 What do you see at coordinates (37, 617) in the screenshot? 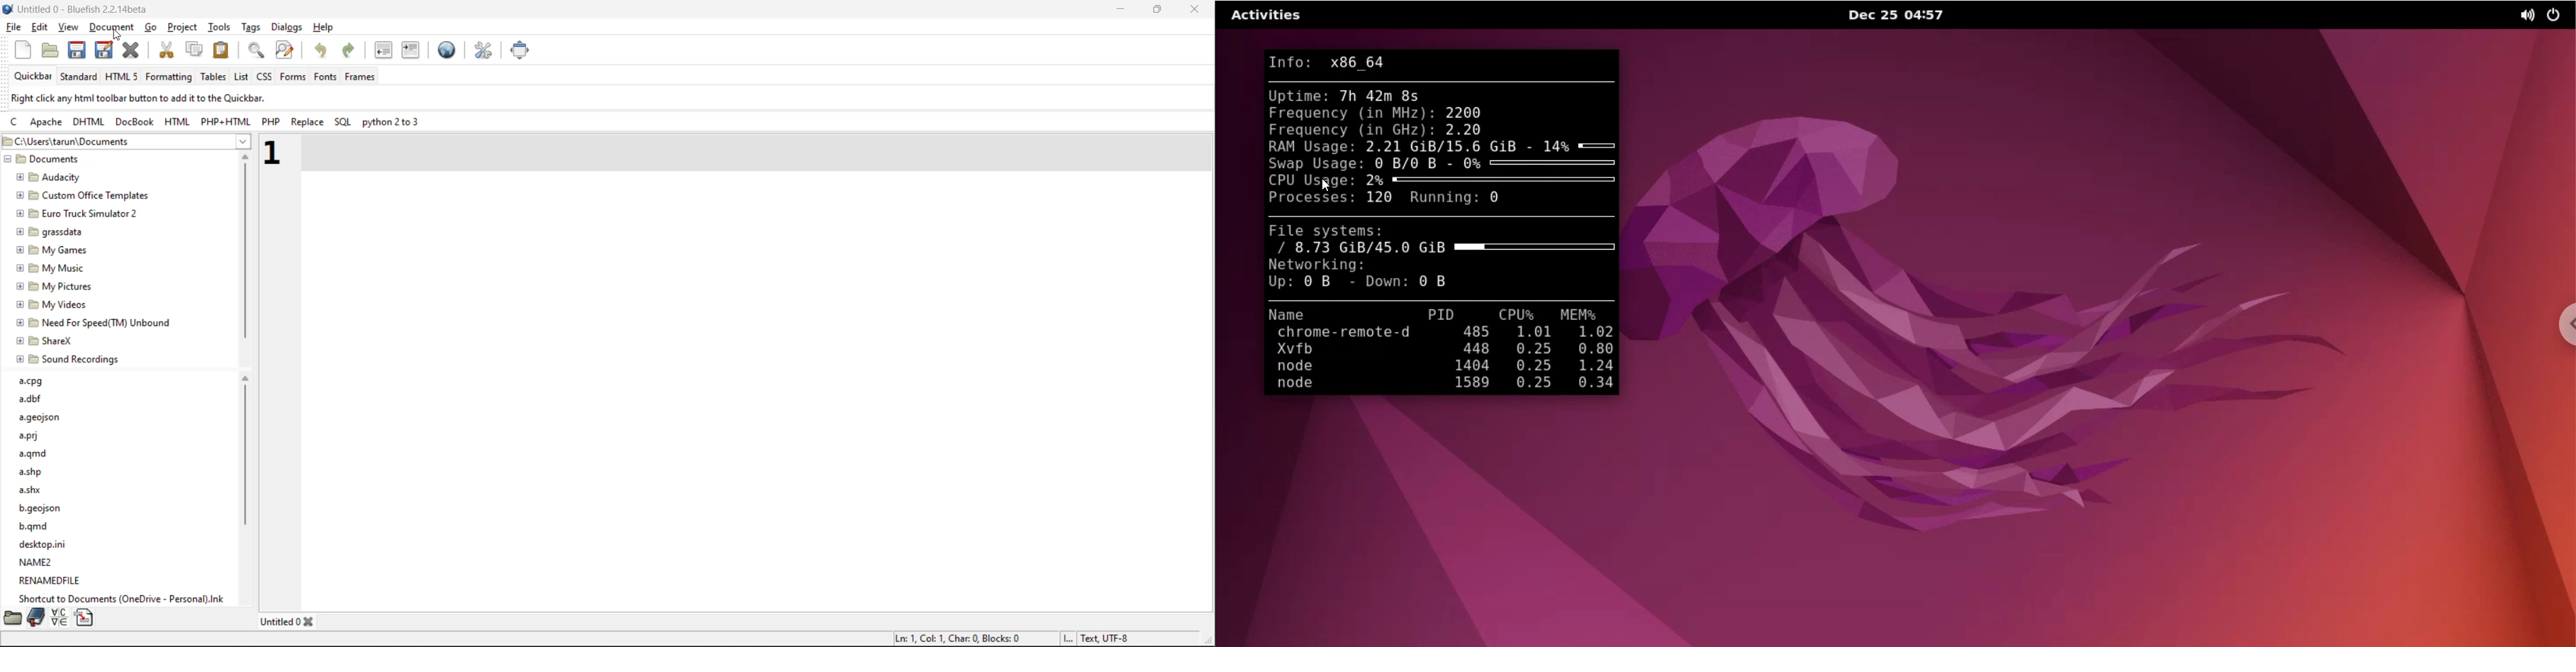
I see `bookmarks` at bounding box center [37, 617].